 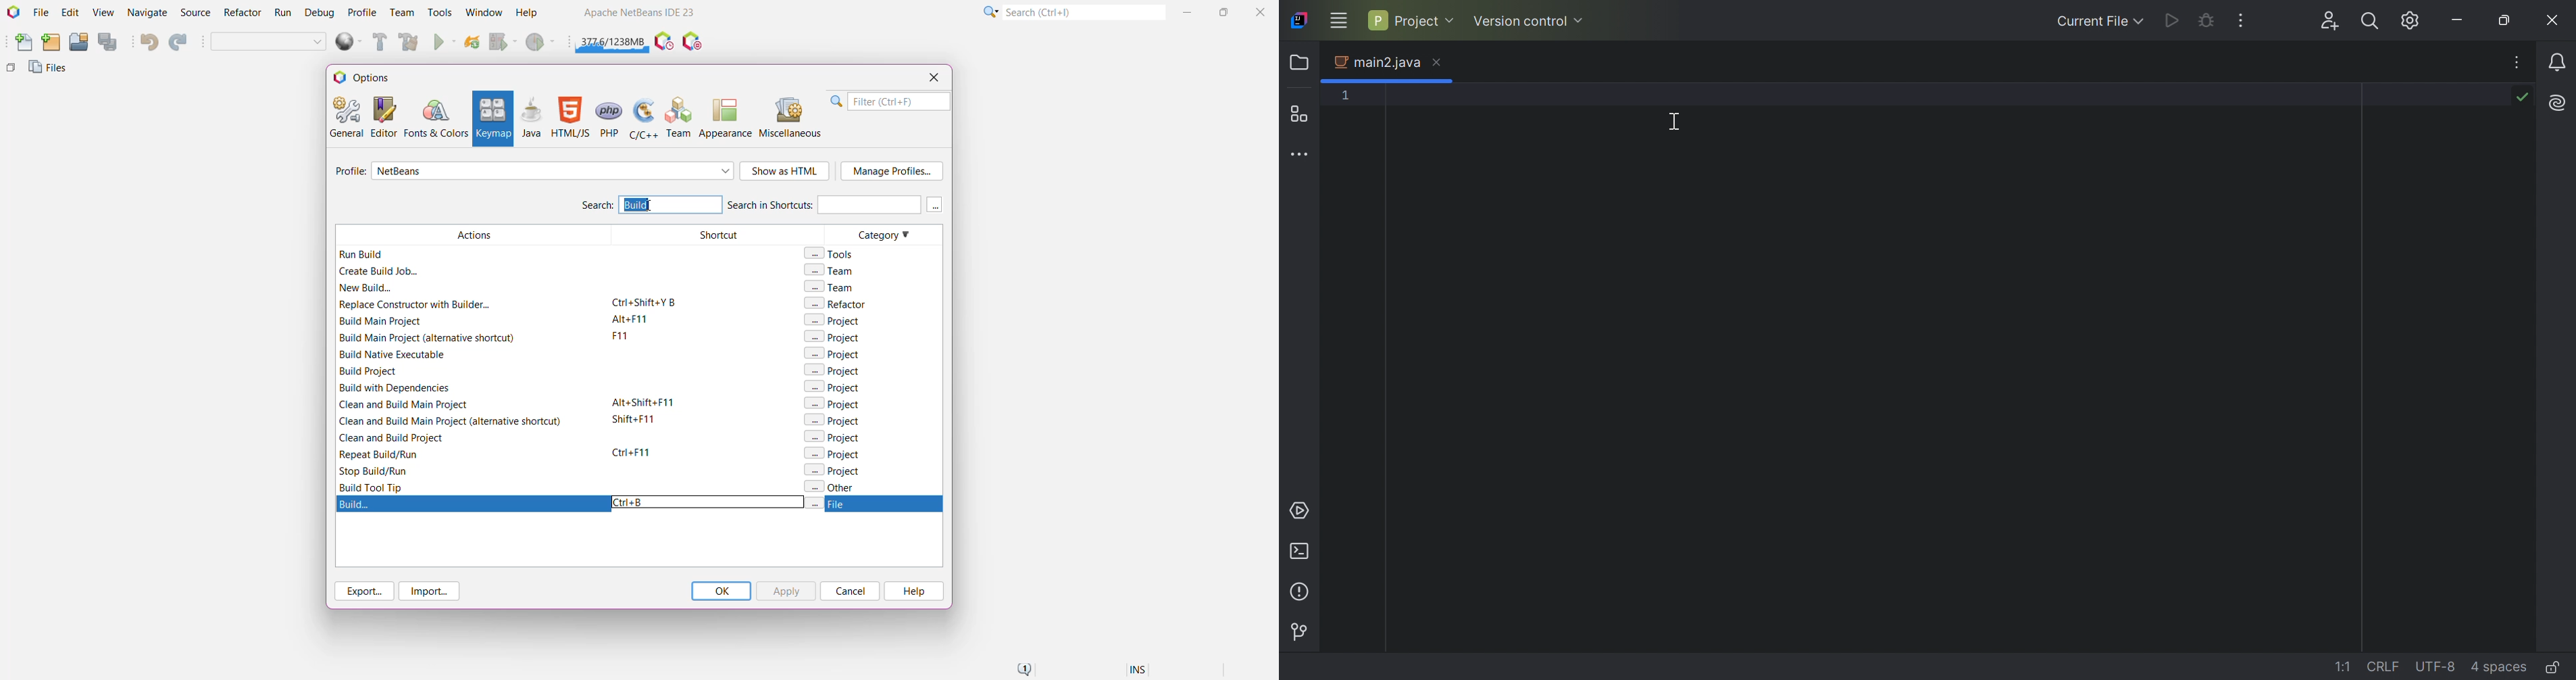 I want to click on Close, so click(x=1263, y=11).